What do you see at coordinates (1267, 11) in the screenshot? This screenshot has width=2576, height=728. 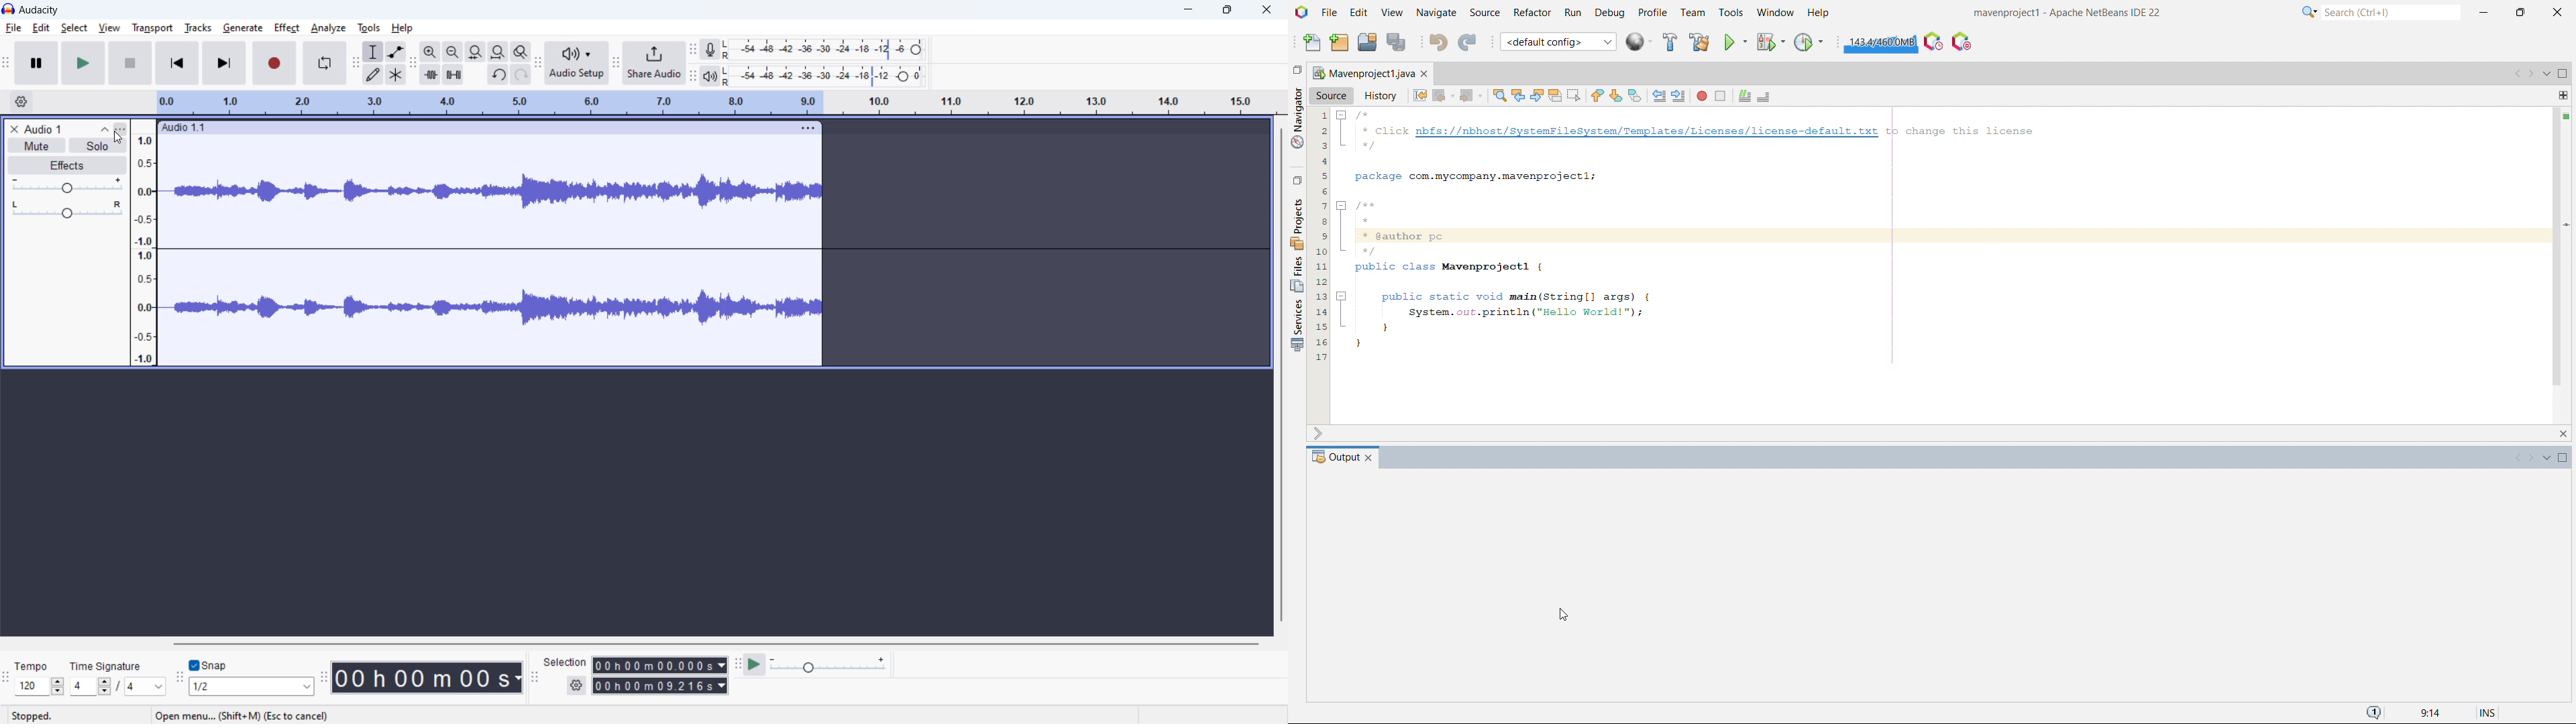 I see `close` at bounding box center [1267, 11].